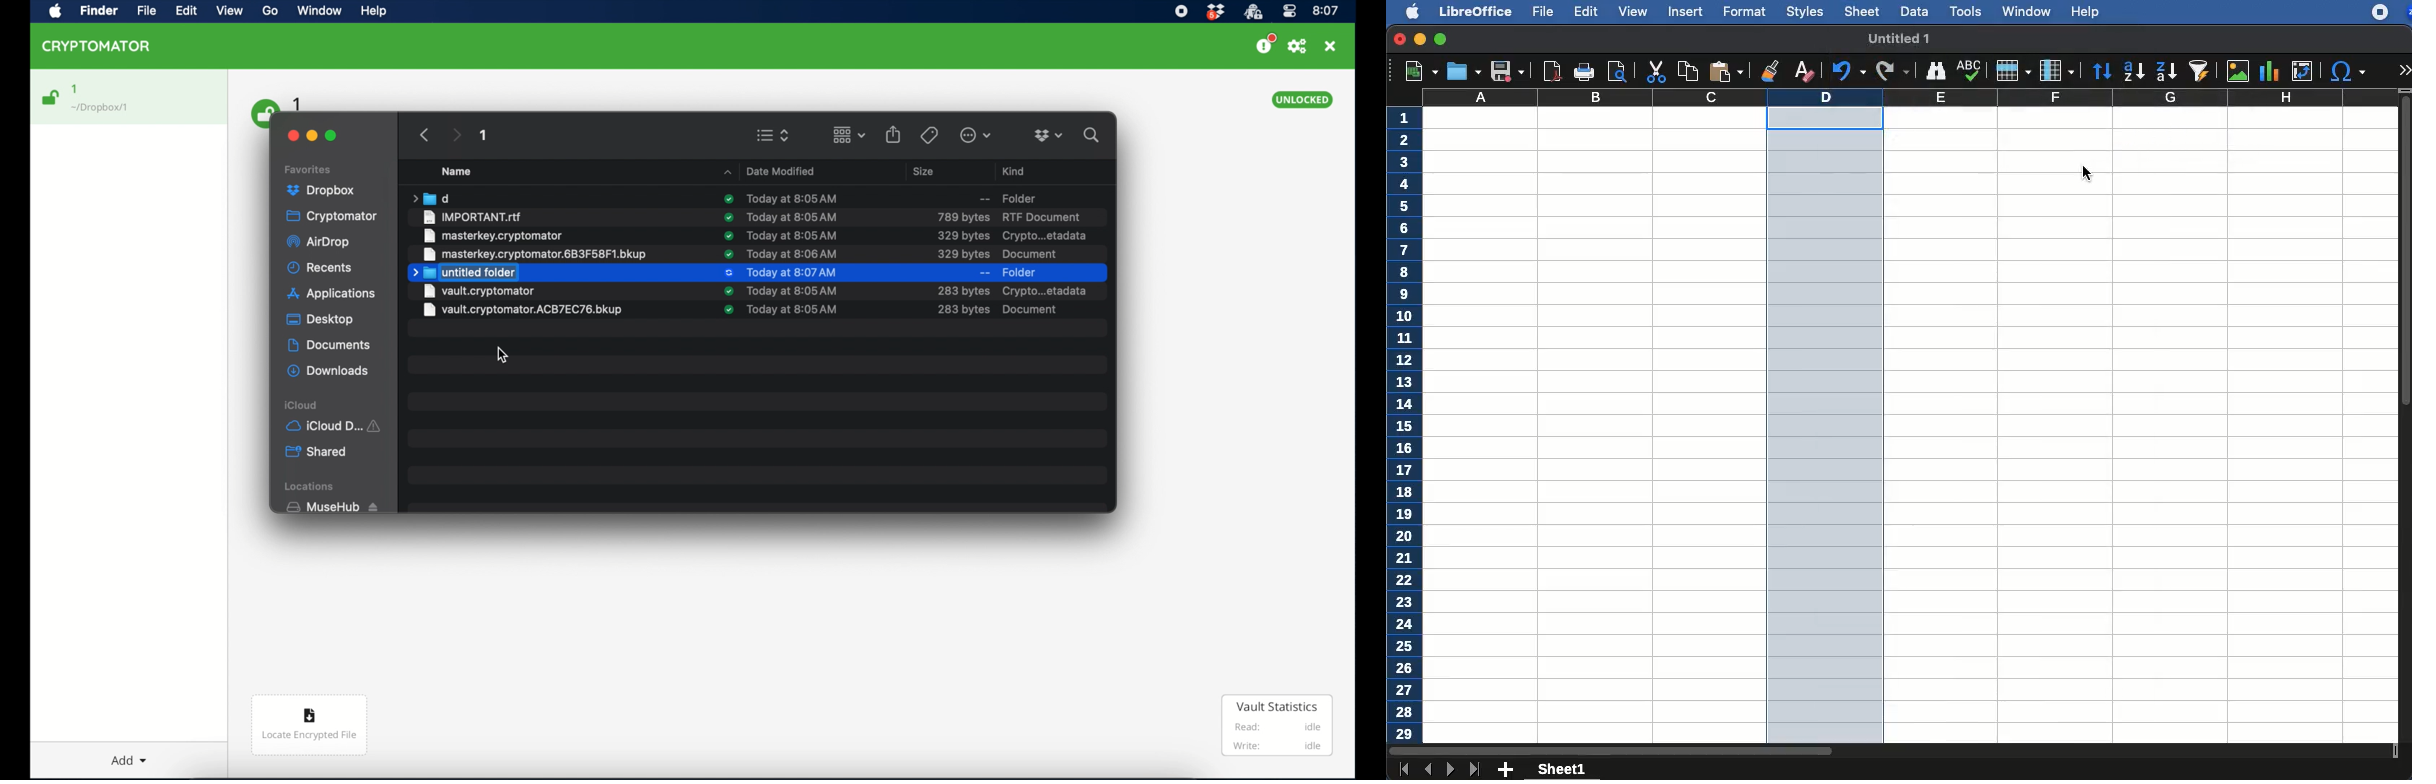 The image size is (2436, 784). Describe the element at coordinates (1585, 71) in the screenshot. I see `print` at that location.